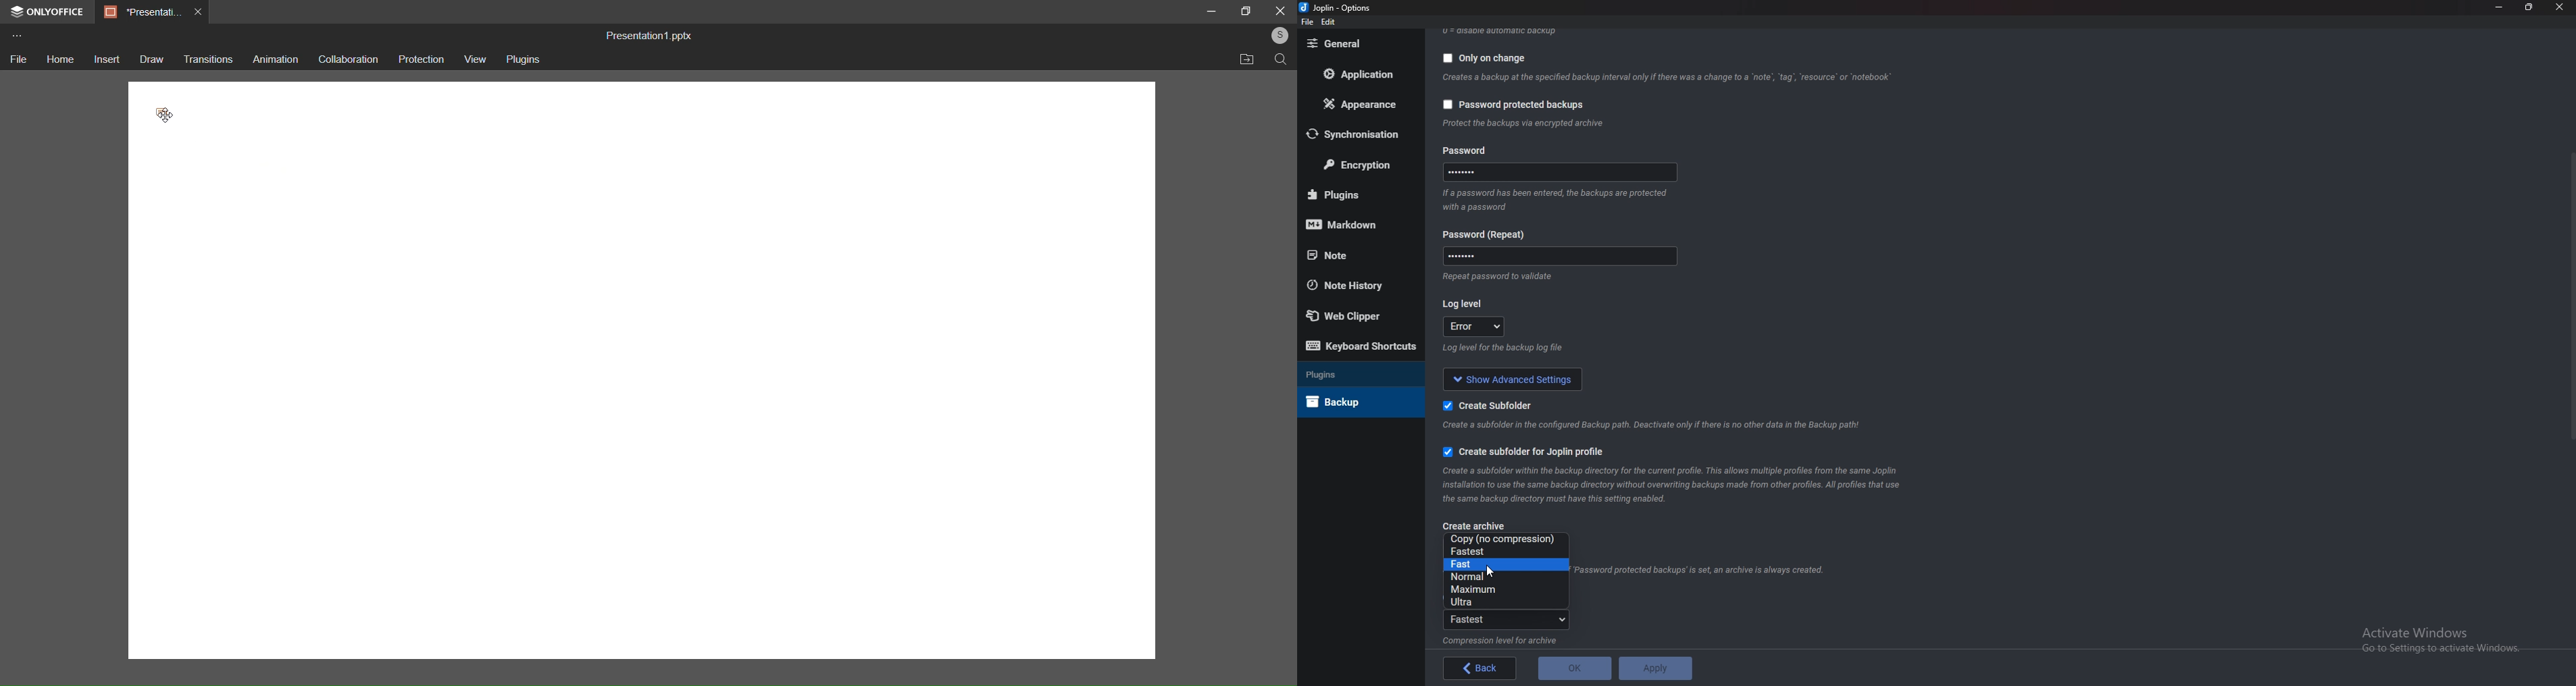 The image size is (2576, 700). I want to click on Info on password, so click(1556, 202).